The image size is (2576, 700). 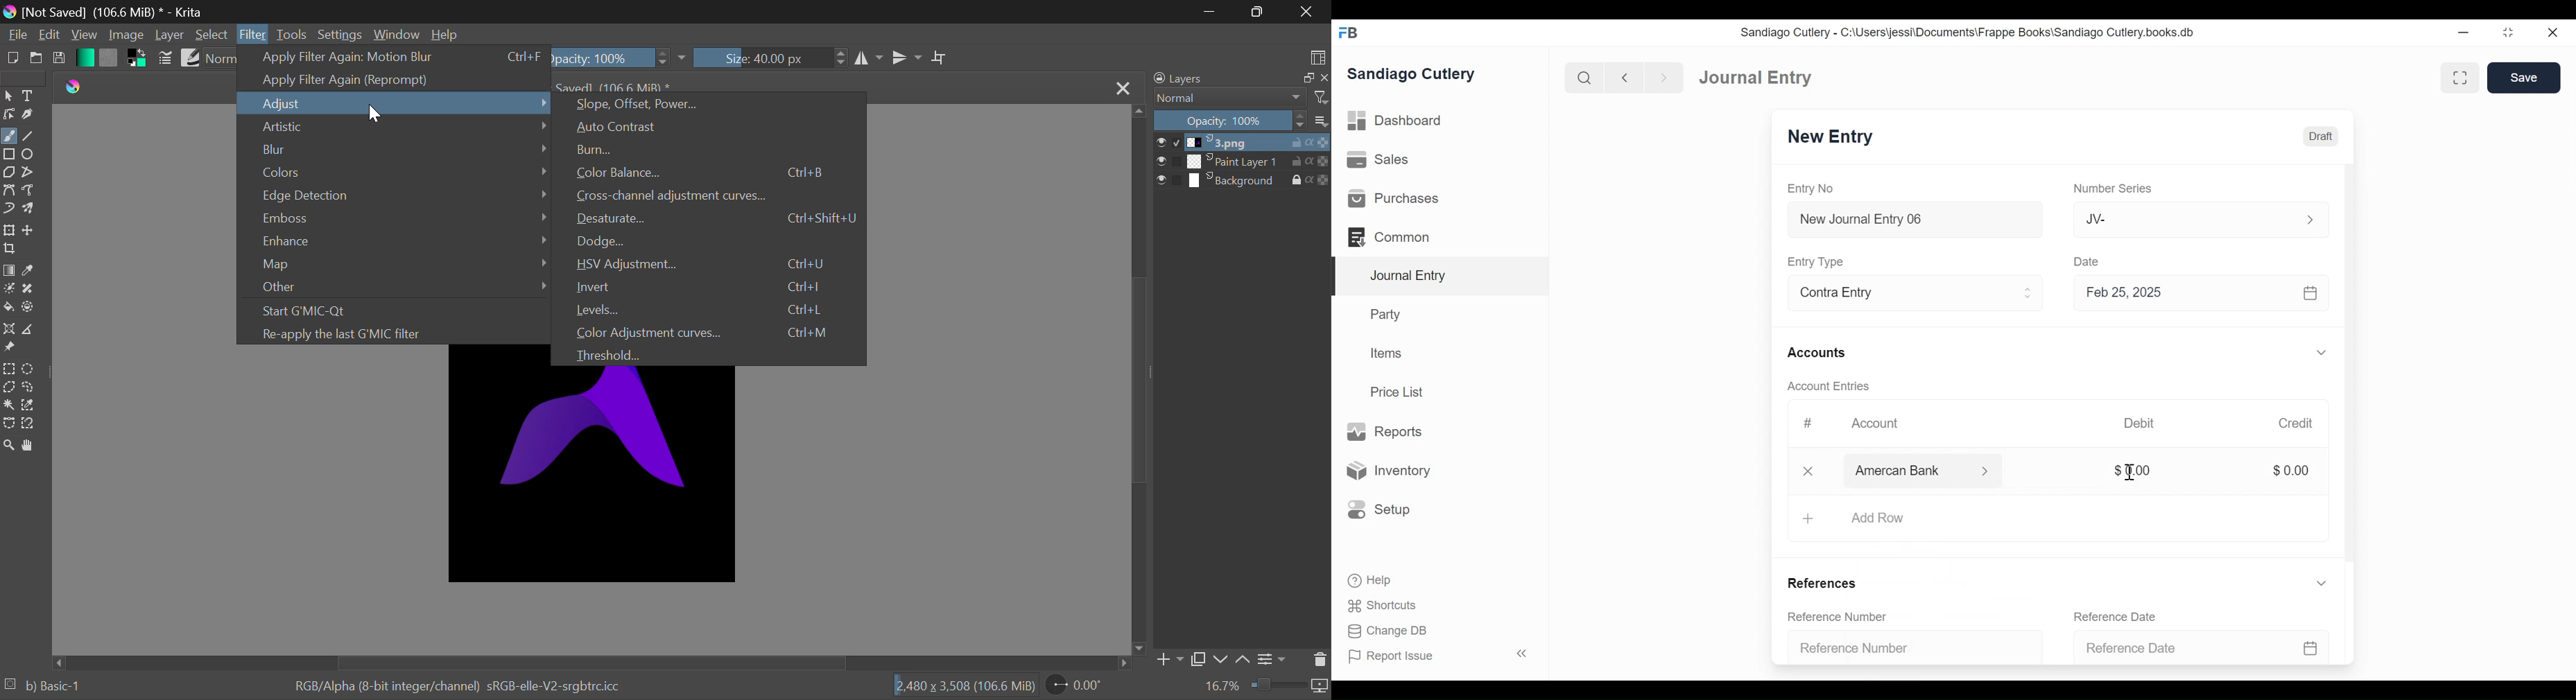 What do you see at coordinates (2122, 616) in the screenshot?
I see `Reference Date` at bounding box center [2122, 616].